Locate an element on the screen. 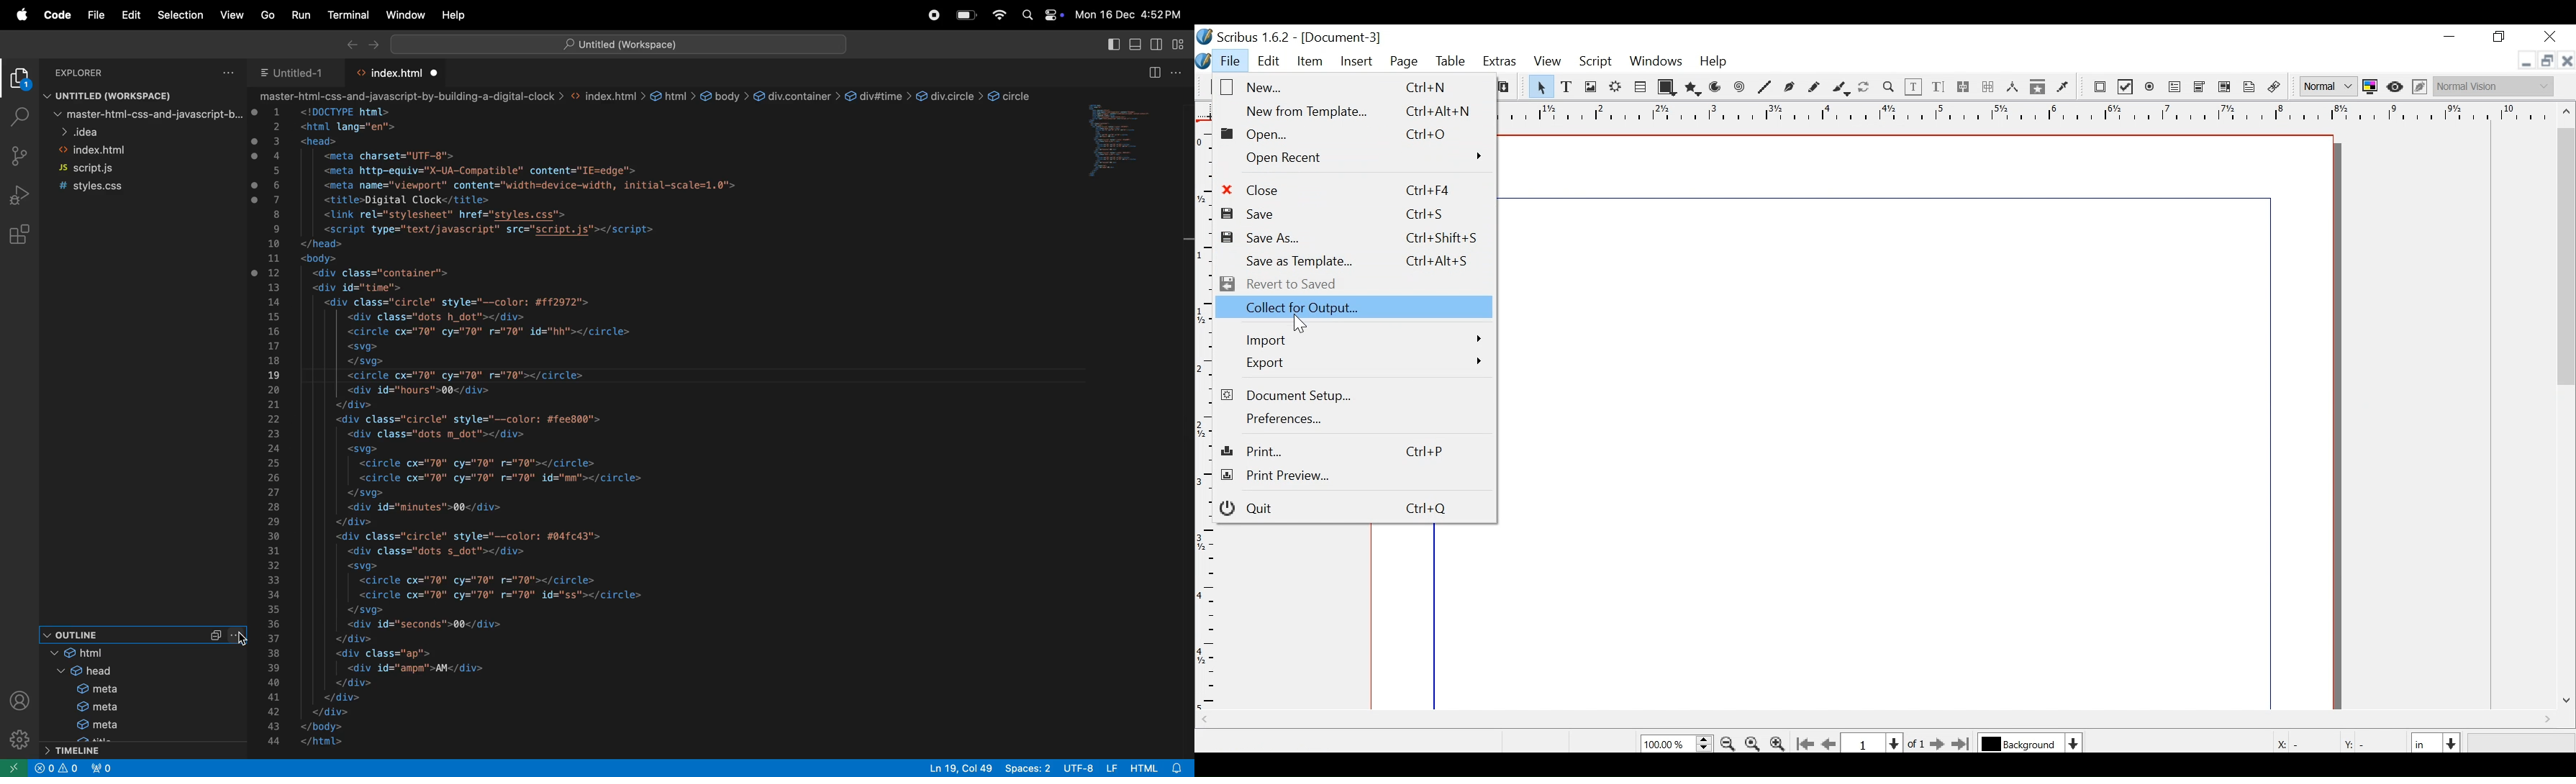 This screenshot has height=784, width=2576. Copy items in Editor is located at coordinates (2038, 88).